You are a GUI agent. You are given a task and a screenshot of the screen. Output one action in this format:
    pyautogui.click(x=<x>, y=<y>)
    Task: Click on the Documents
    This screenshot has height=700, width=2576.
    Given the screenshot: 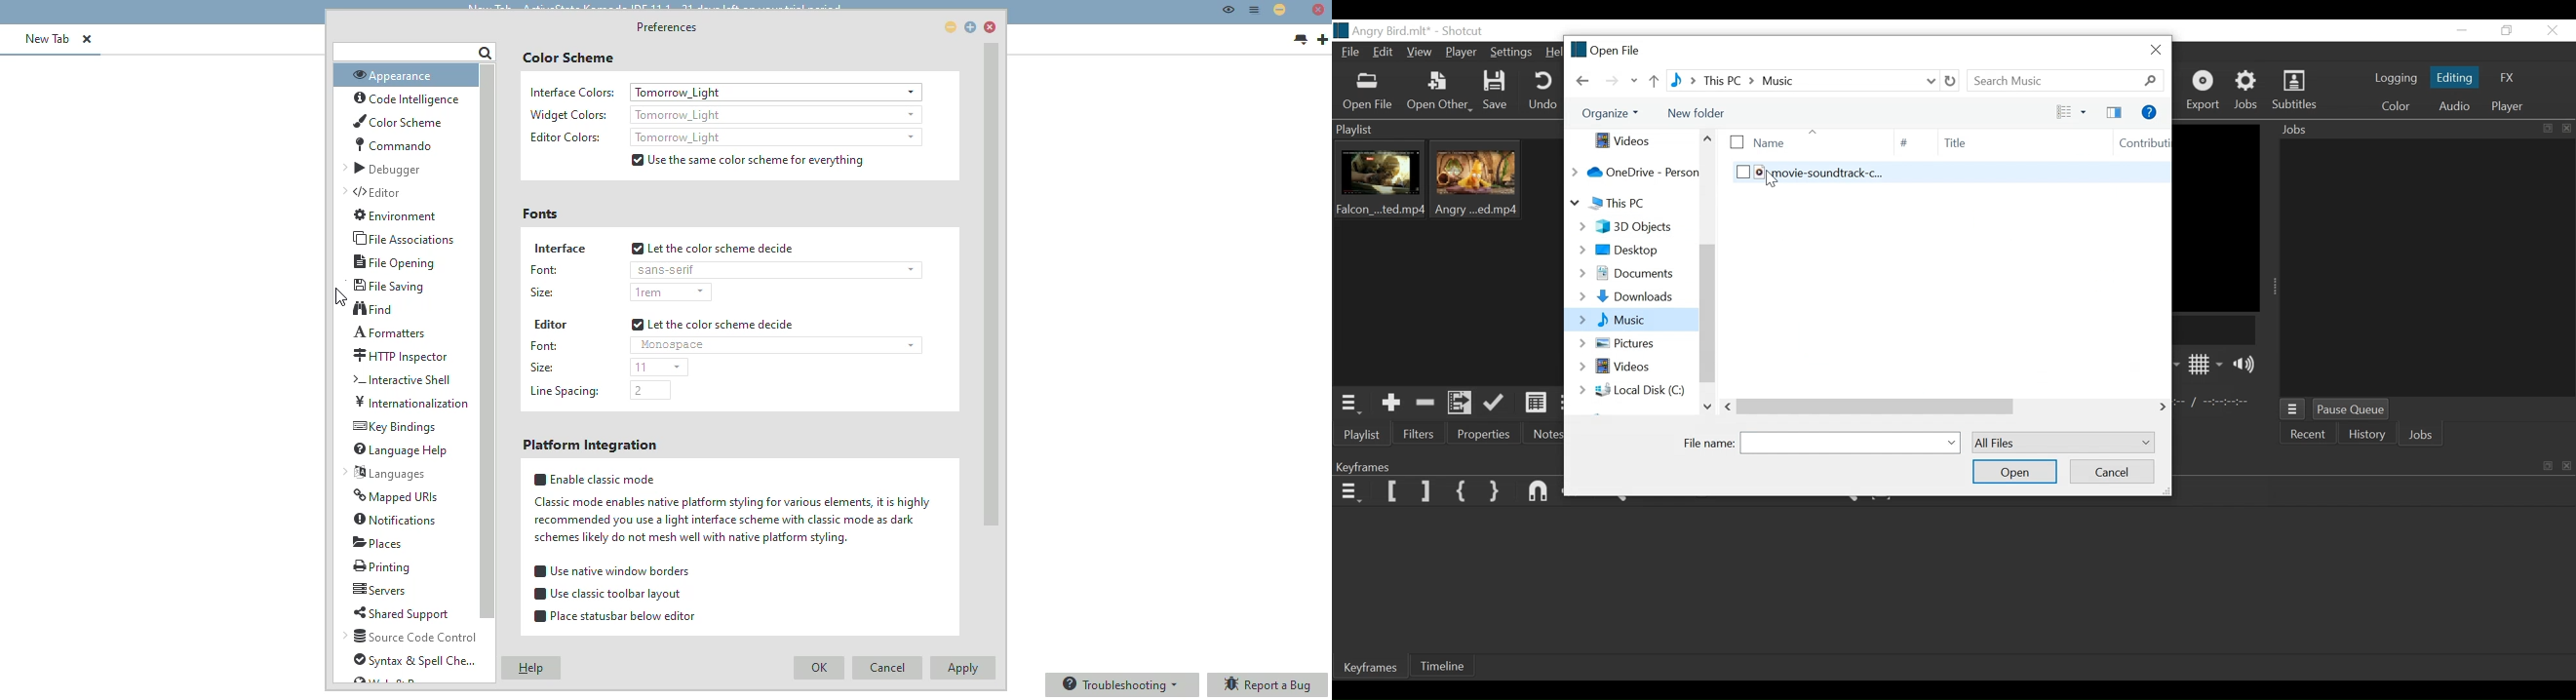 What is the action you would take?
    pyautogui.click(x=1629, y=274)
    